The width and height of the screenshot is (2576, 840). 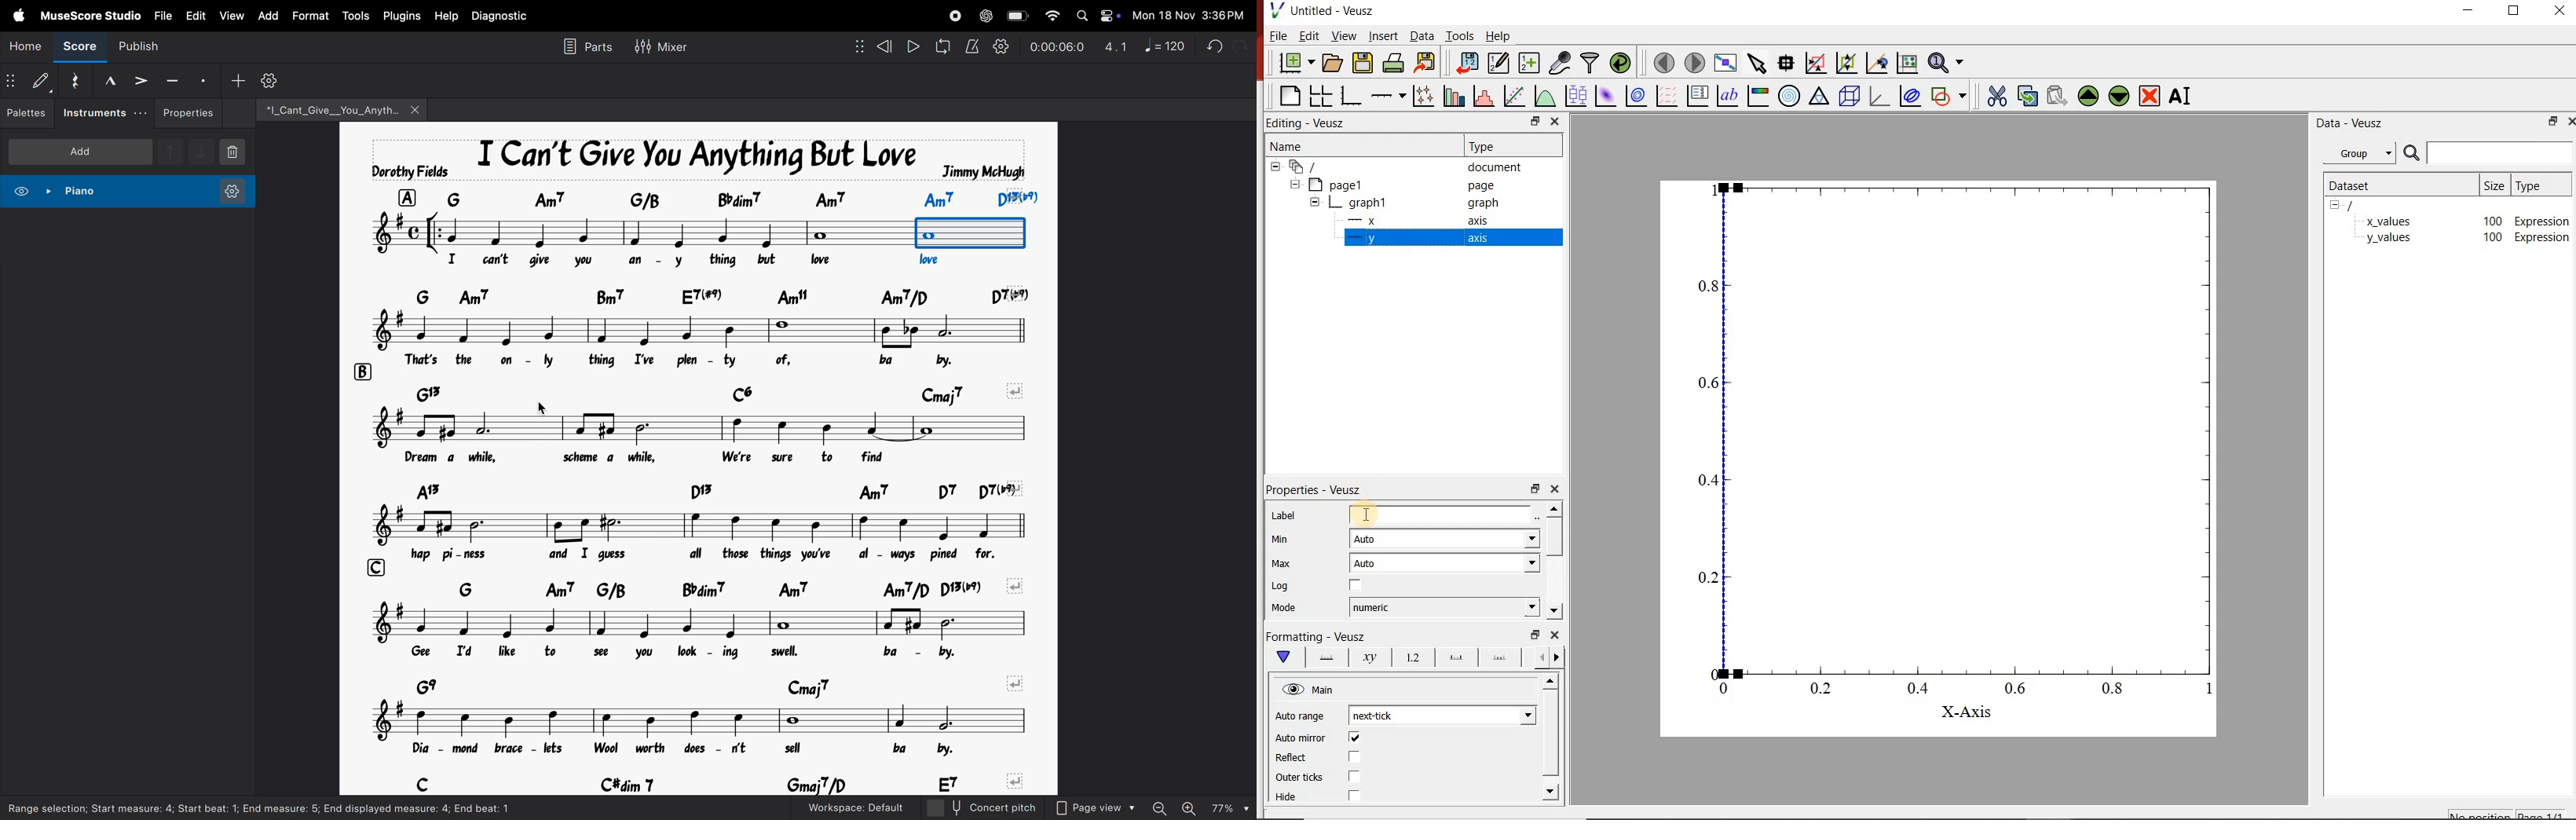 What do you see at coordinates (231, 15) in the screenshot?
I see `view` at bounding box center [231, 15].